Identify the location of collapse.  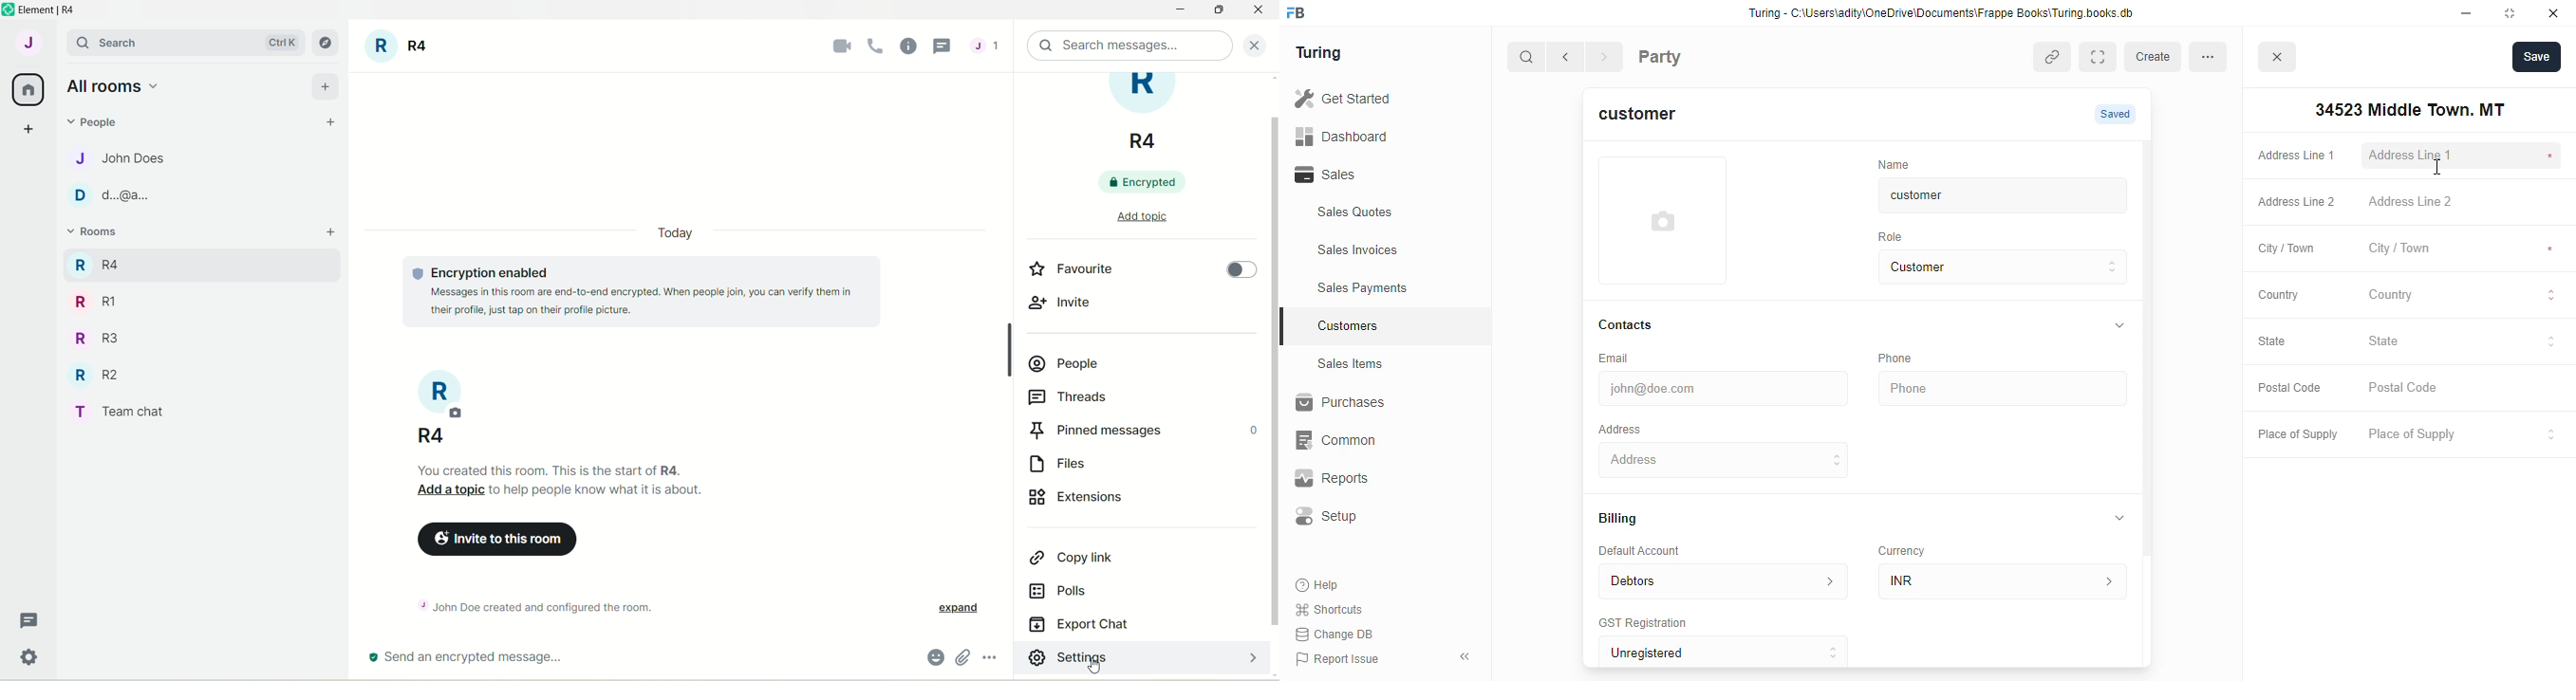
(2120, 517).